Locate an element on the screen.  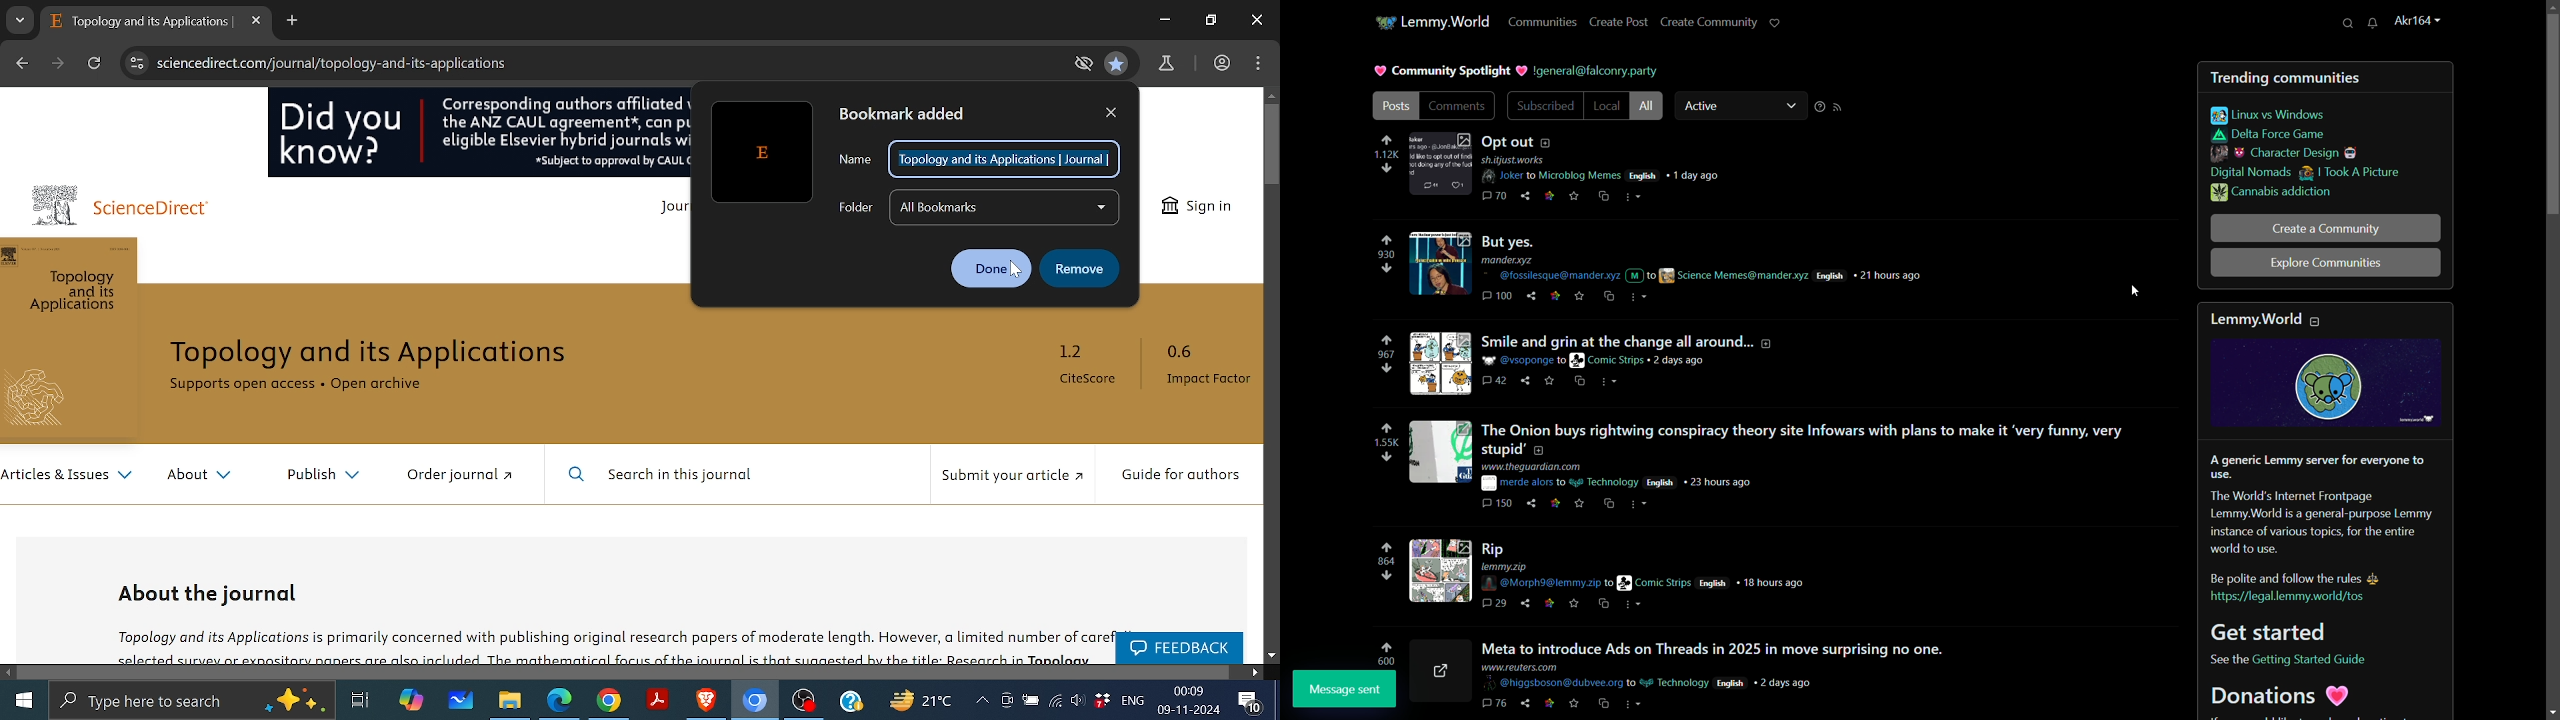
Labs is located at coordinates (1168, 64).